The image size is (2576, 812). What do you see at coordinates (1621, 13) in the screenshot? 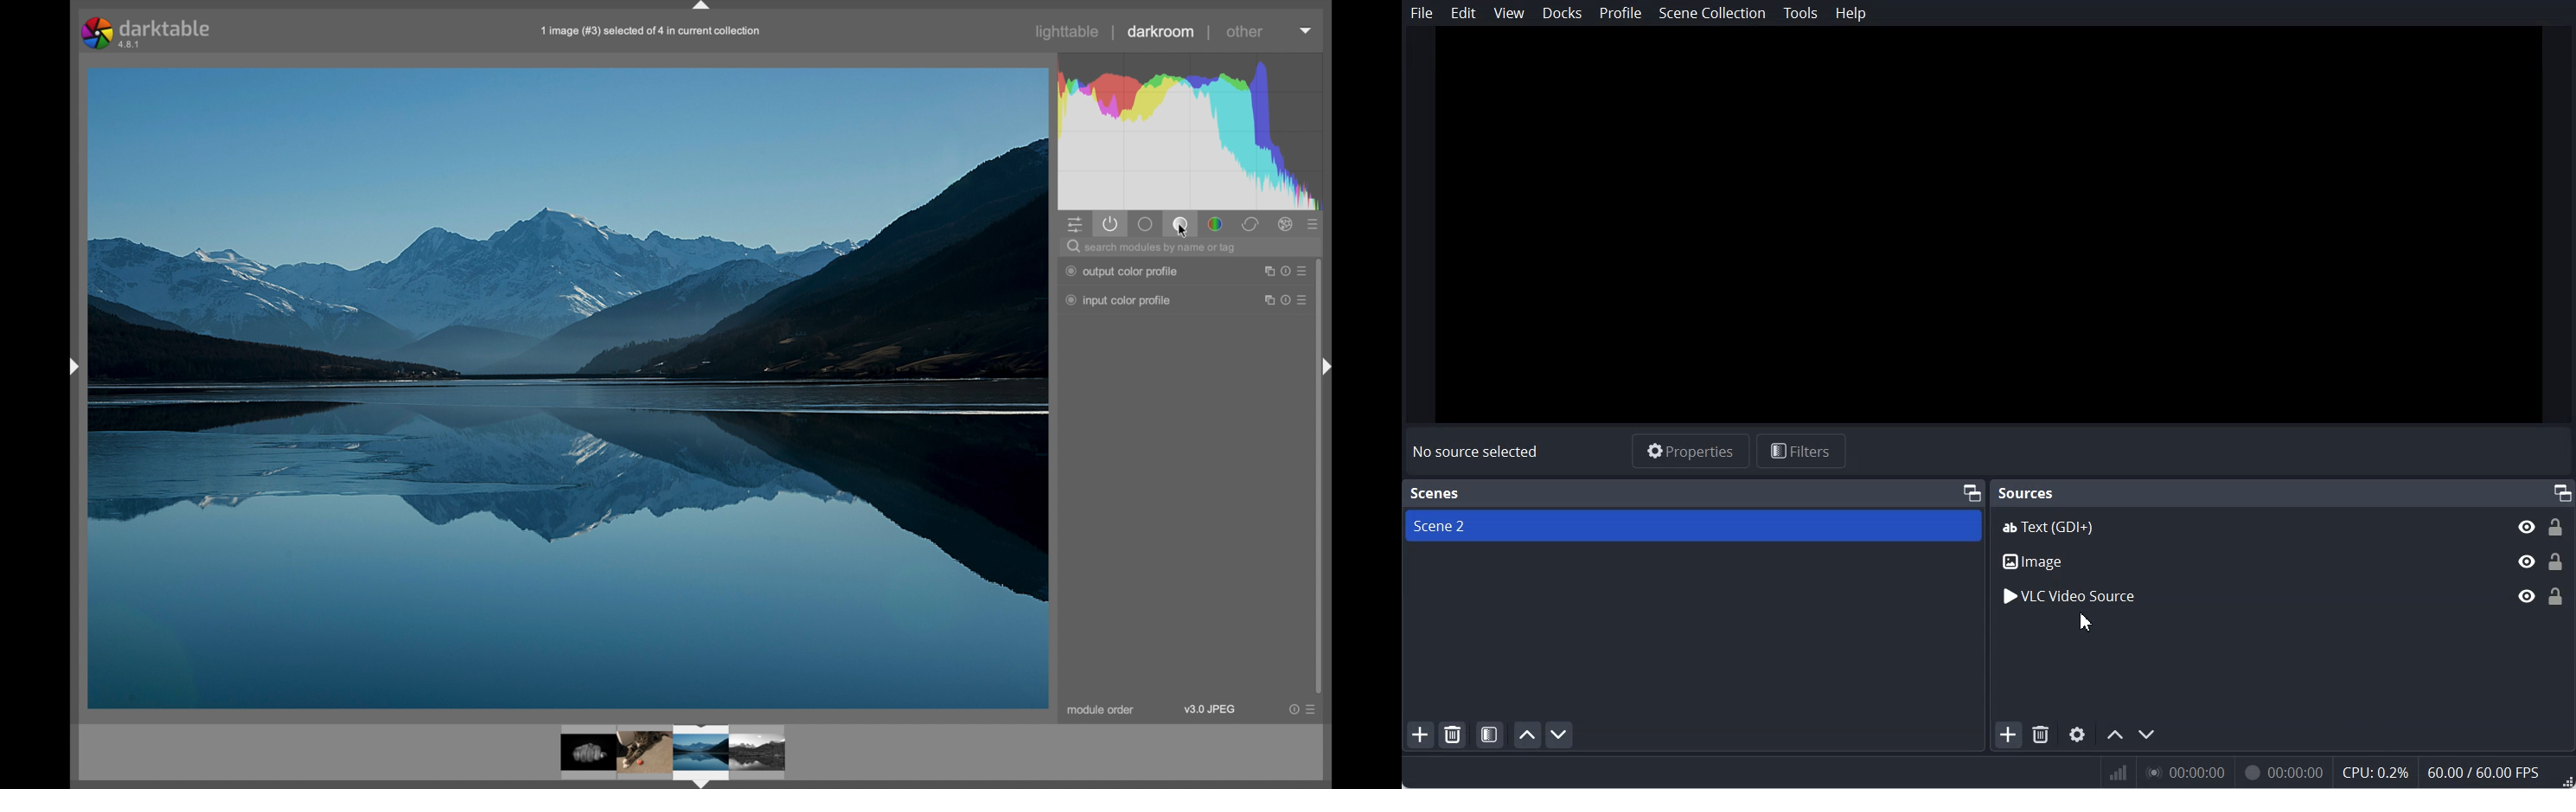
I see `Profile` at bounding box center [1621, 13].